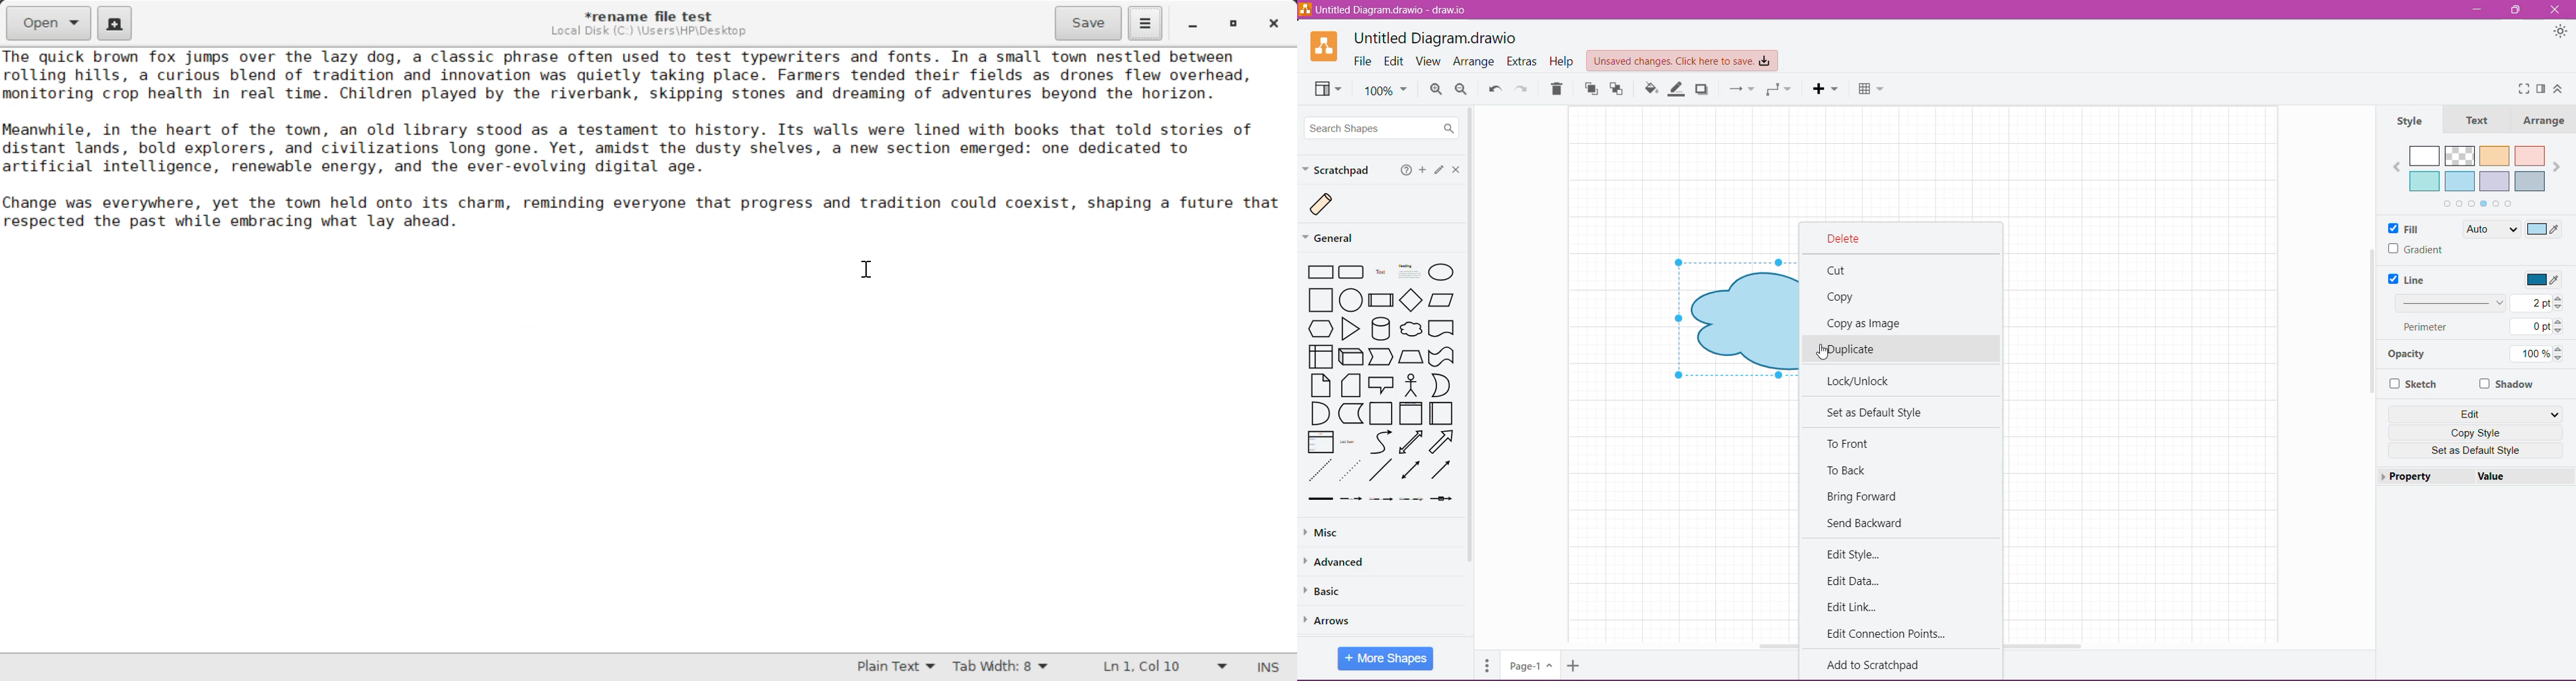 The height and width of the screenshot is (700, 2576). What do you see at coordinates (2491, 229) in the screenshot?
I see `Auto` at bounding box center [2491, 229].